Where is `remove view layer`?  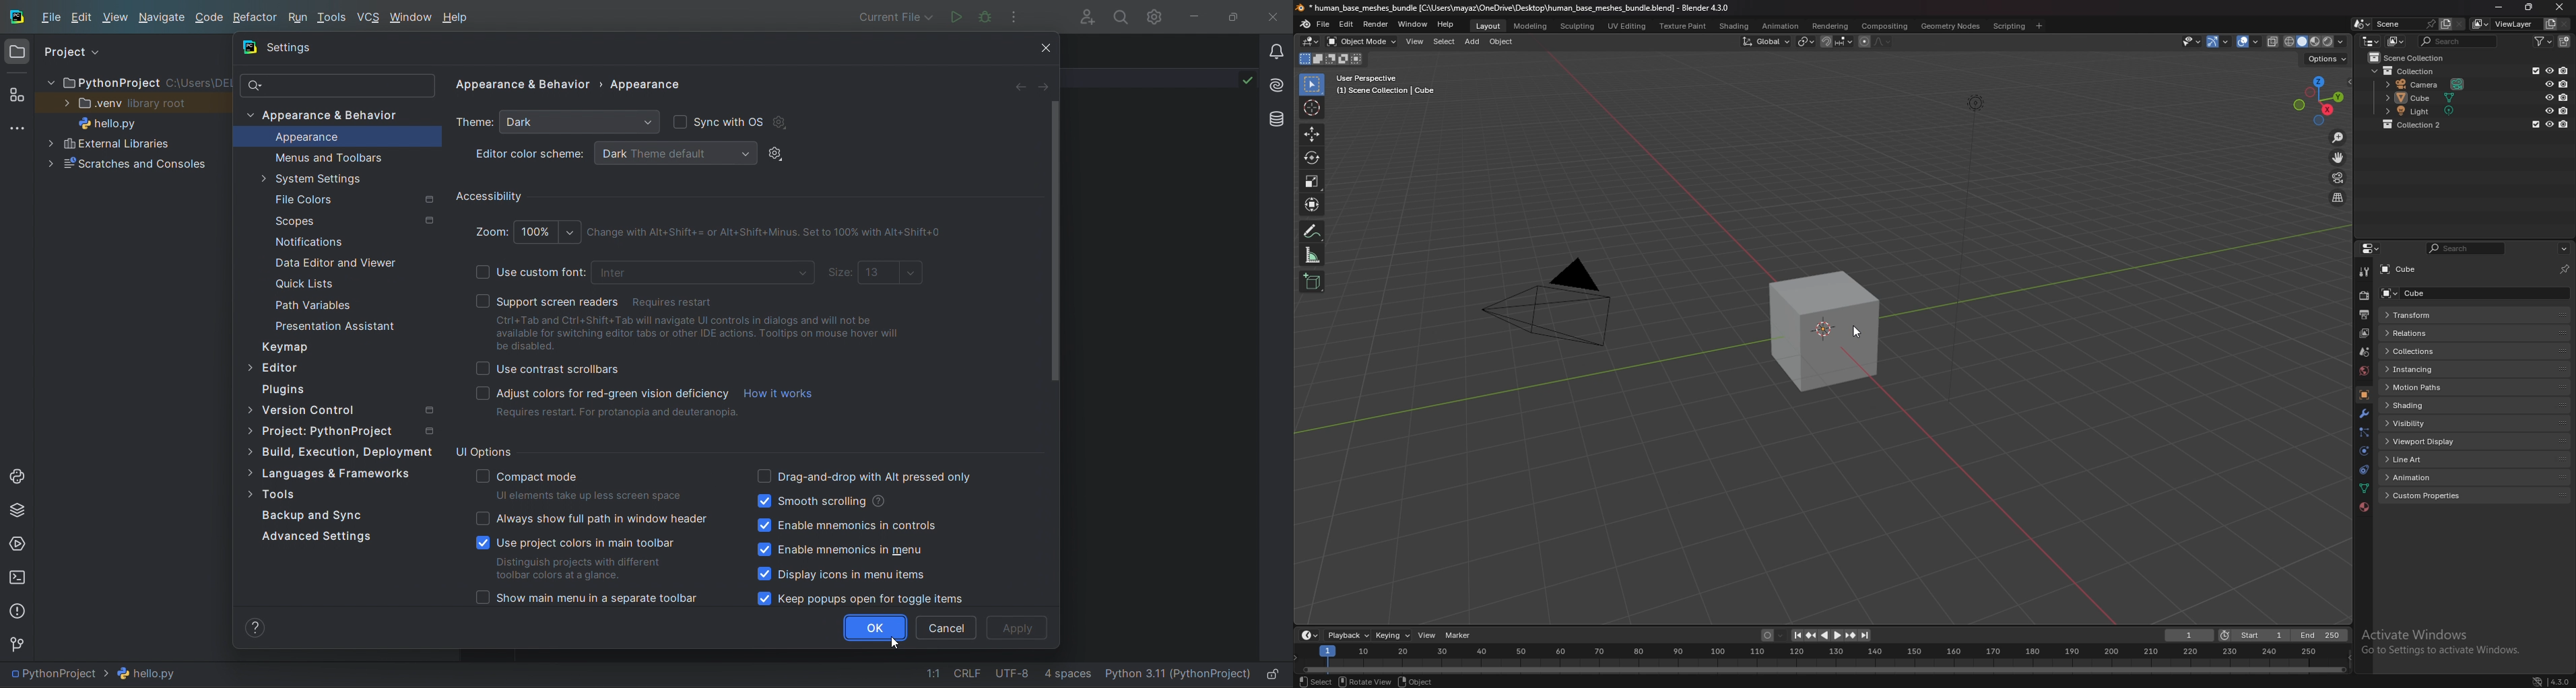 remove view layer is located at coordinates (2565, 24).